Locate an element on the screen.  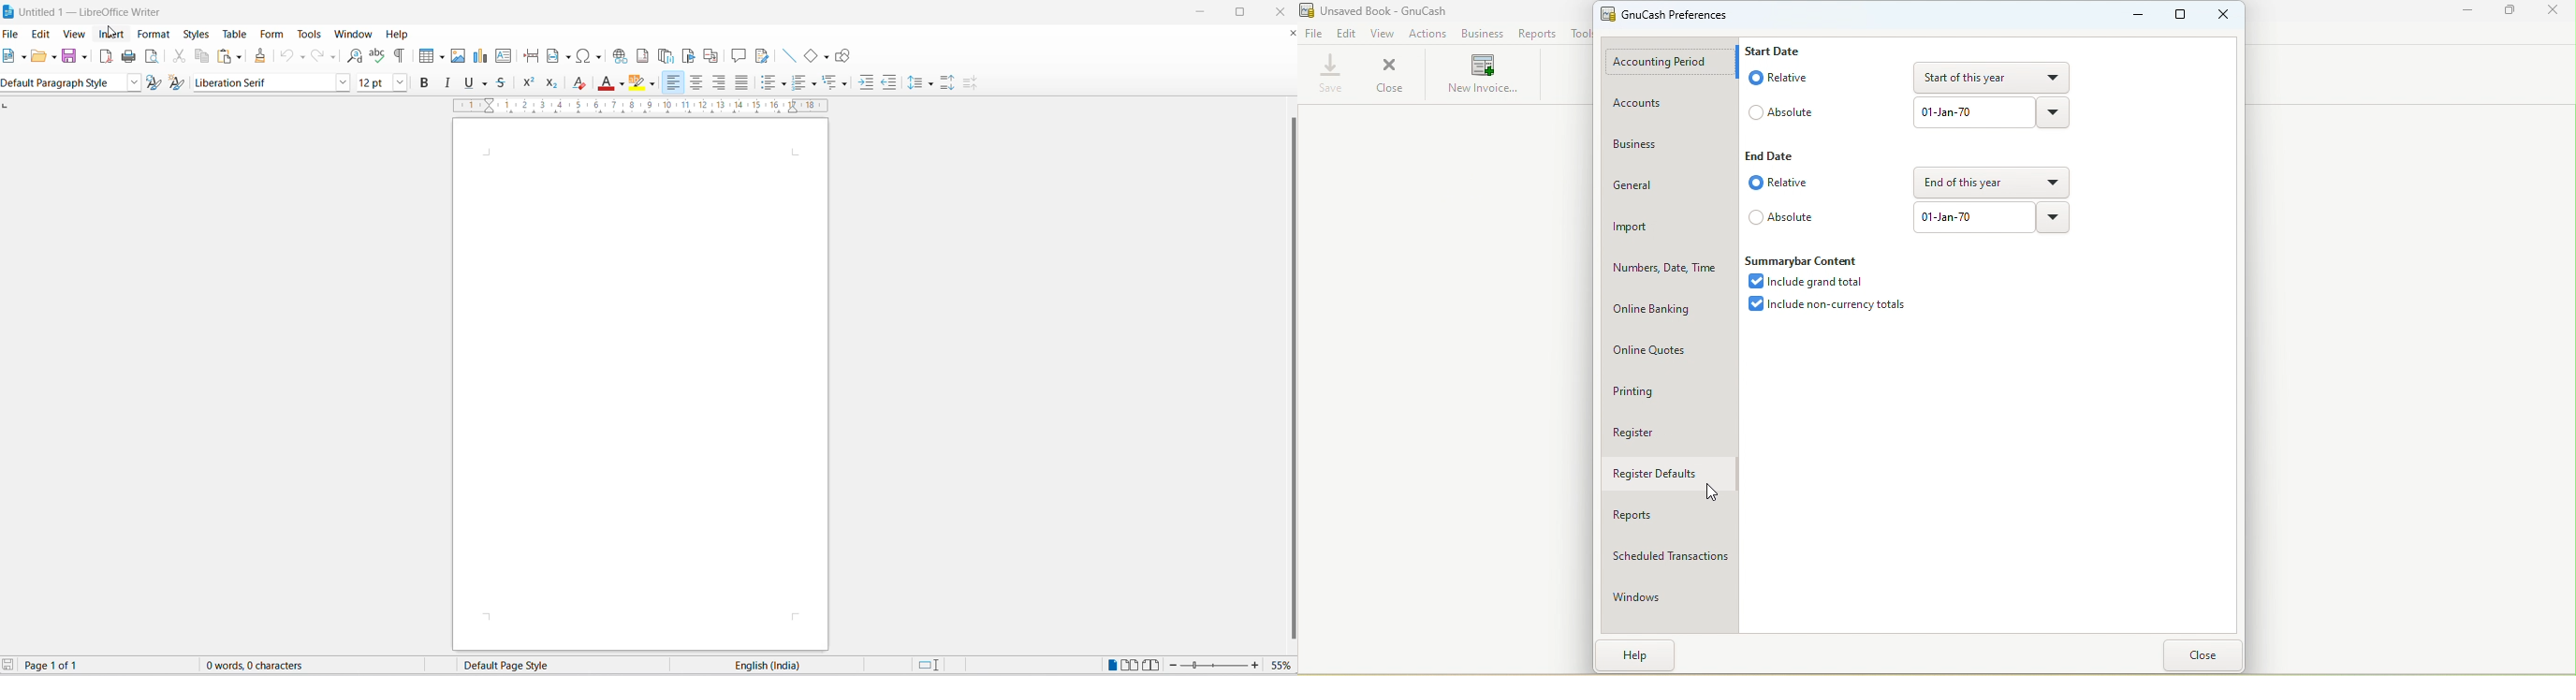
undo is located at coordinates (288, 58).